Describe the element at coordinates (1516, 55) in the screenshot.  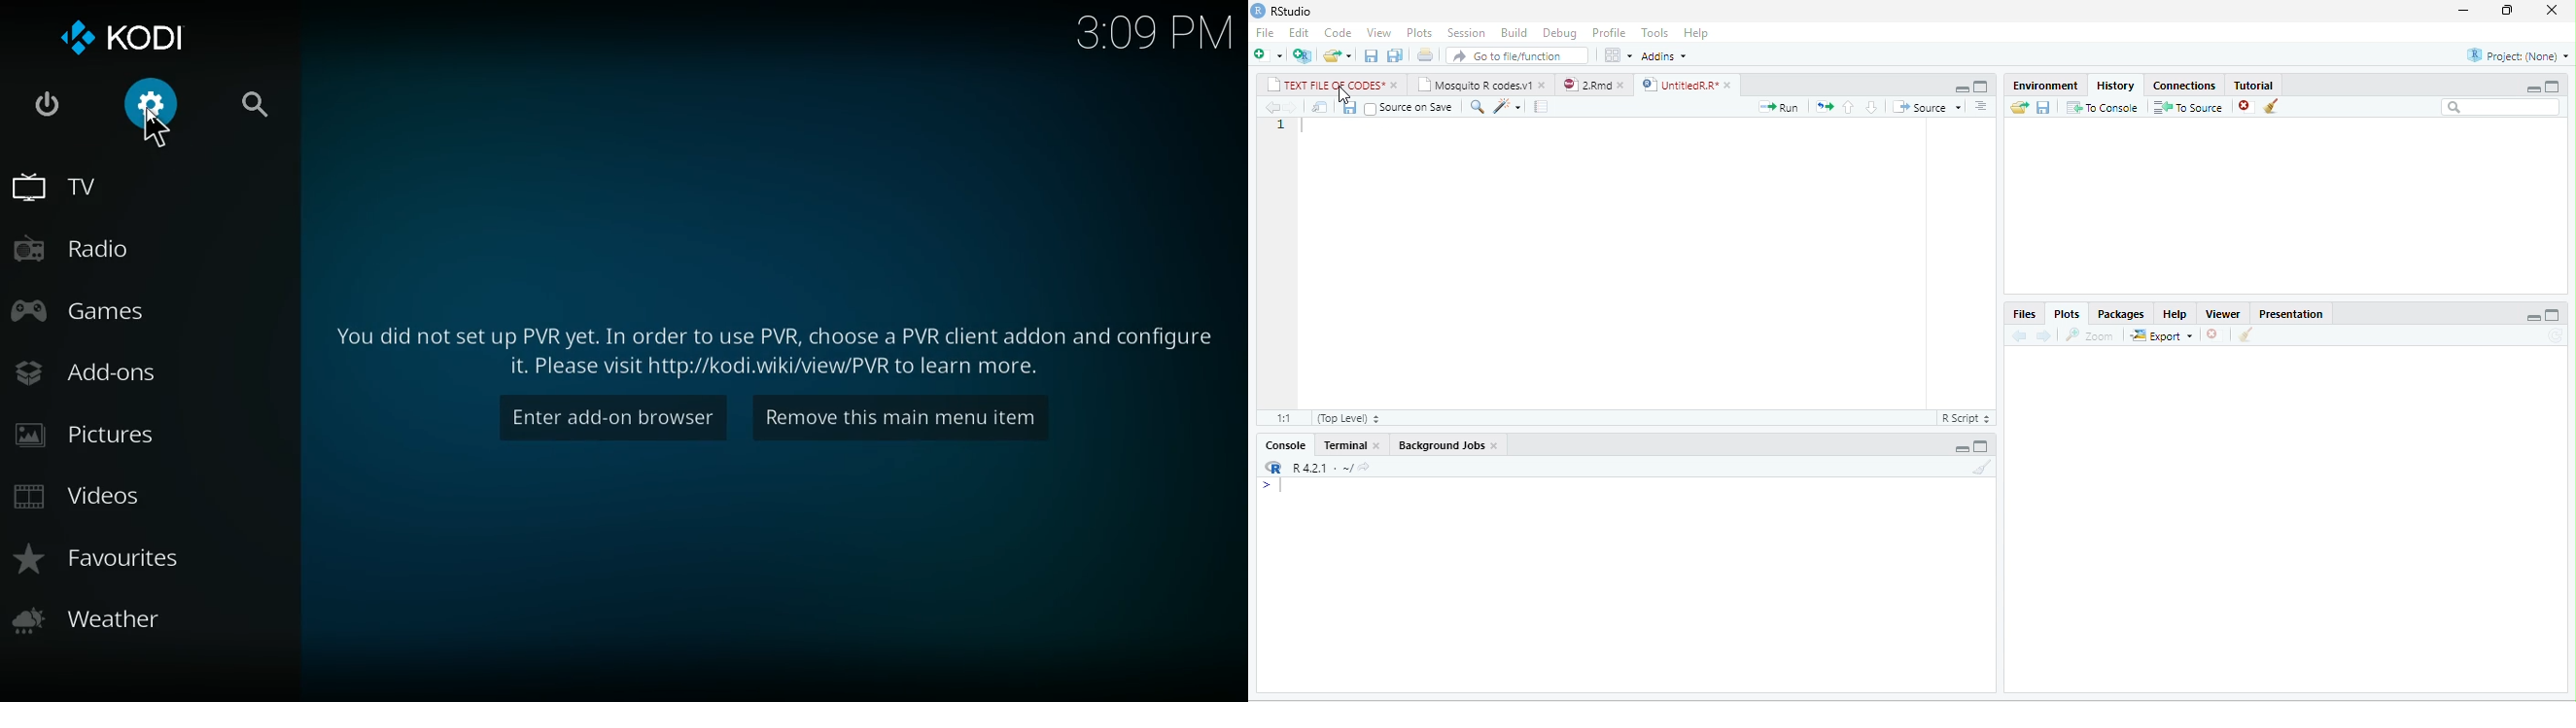
I see `search file` at that location.